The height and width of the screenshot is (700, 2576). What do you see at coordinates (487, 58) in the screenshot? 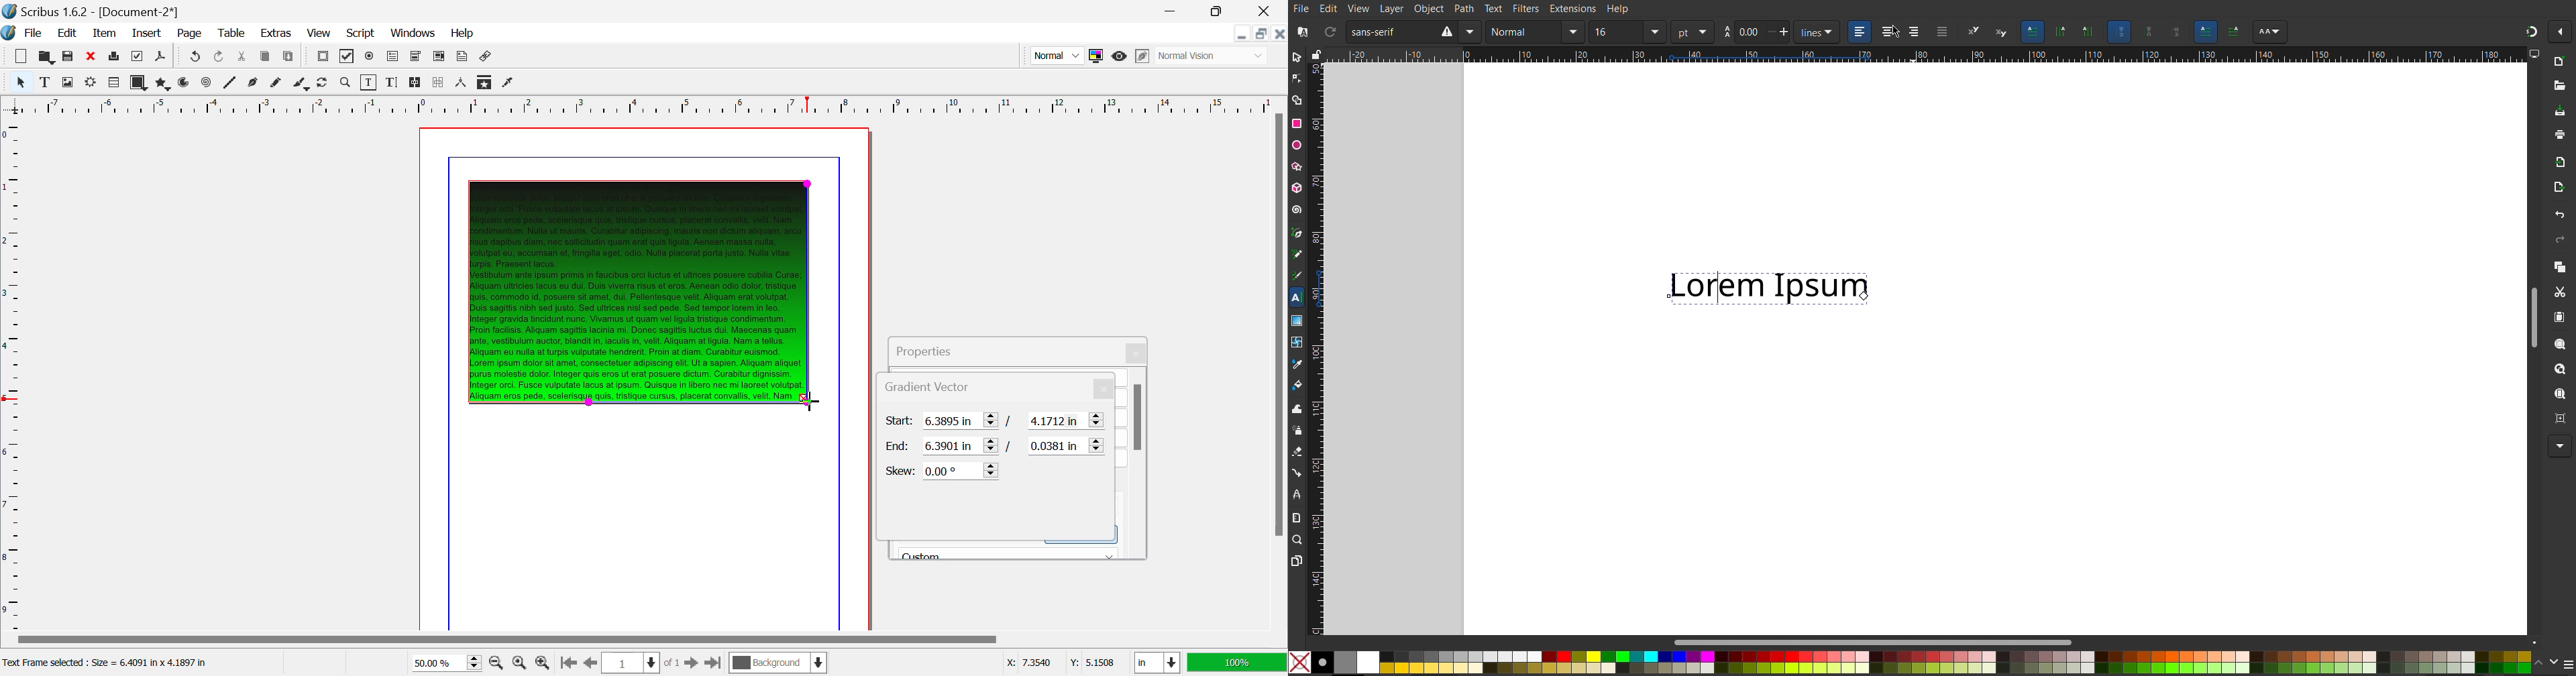
I see `Link Annotation` at bounding box center [487, 58].